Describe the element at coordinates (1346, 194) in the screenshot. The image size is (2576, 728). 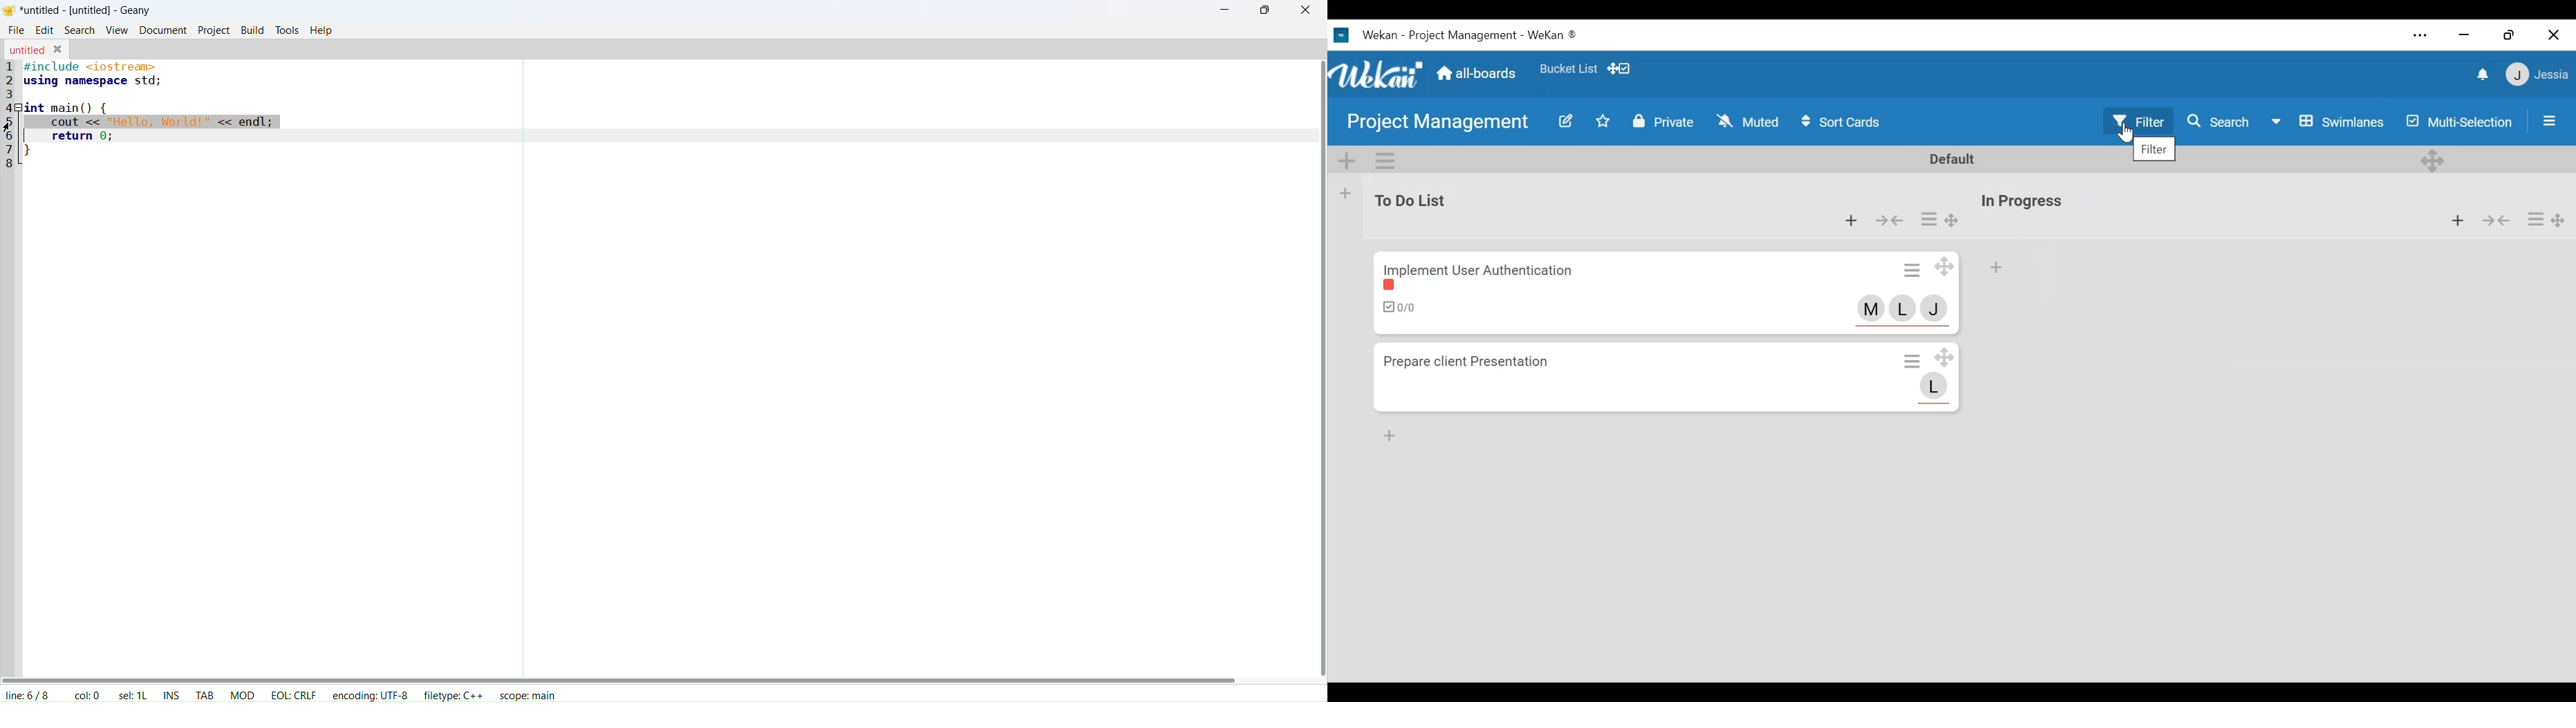
I see `Add List` at that location.